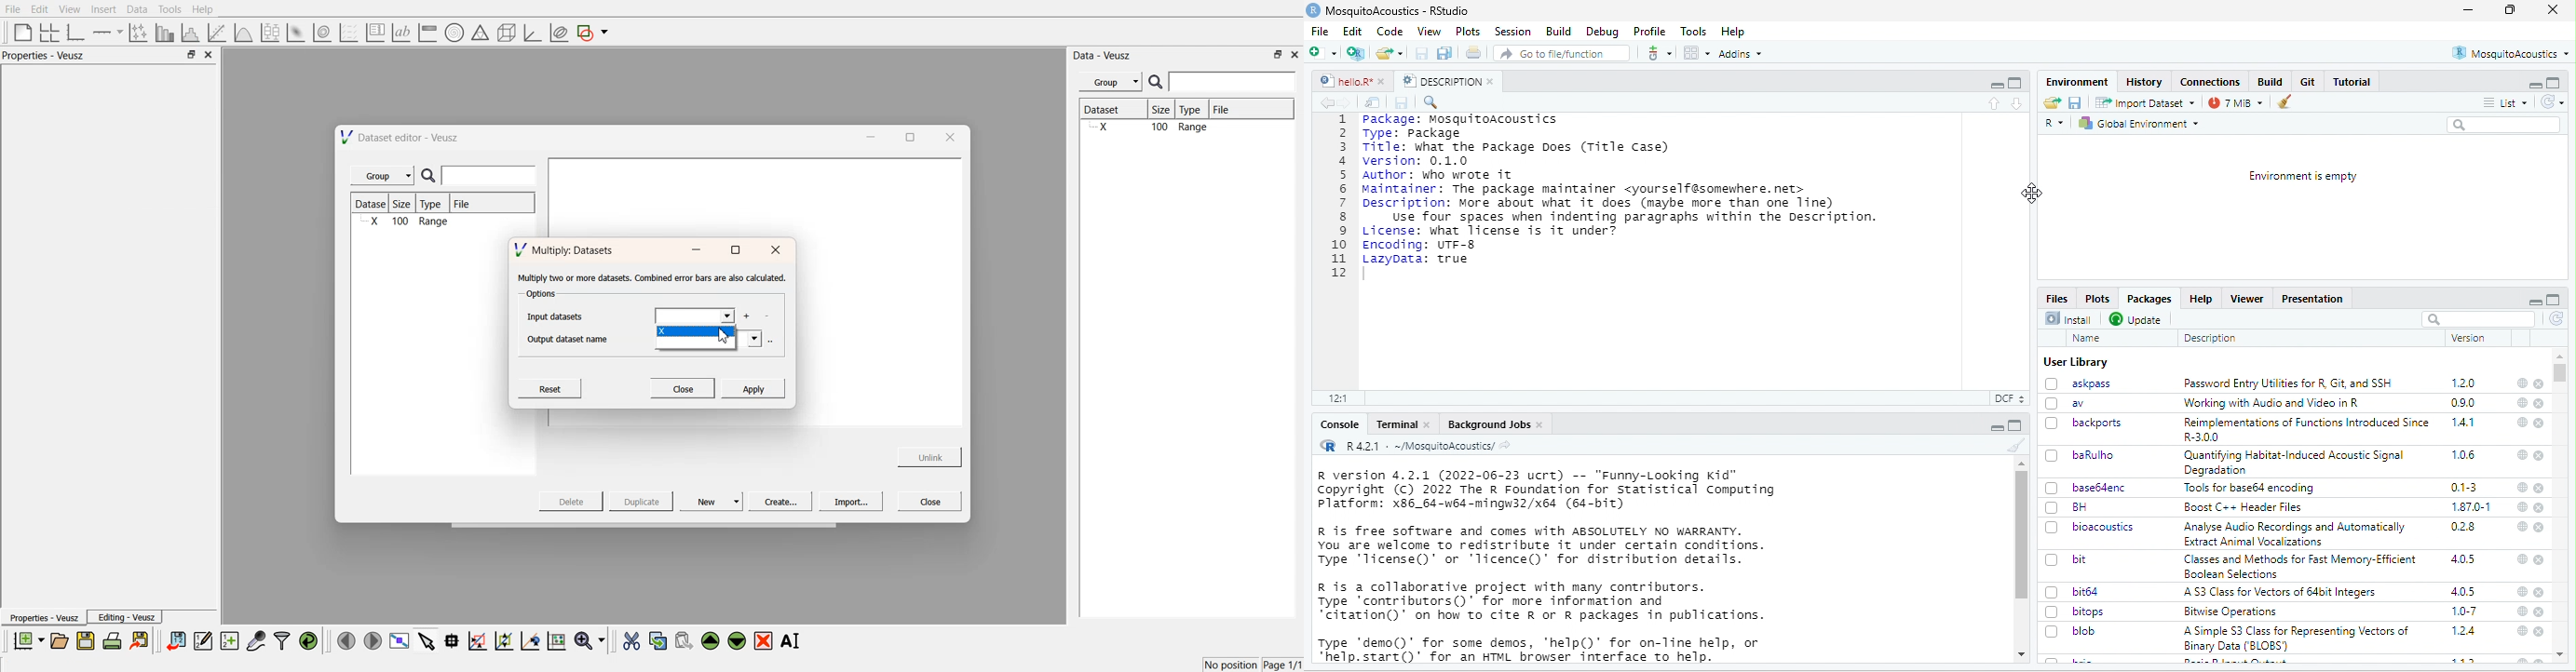 This screenshot has height=672, width=2576. I want to click on BH, so click(2068, 507).